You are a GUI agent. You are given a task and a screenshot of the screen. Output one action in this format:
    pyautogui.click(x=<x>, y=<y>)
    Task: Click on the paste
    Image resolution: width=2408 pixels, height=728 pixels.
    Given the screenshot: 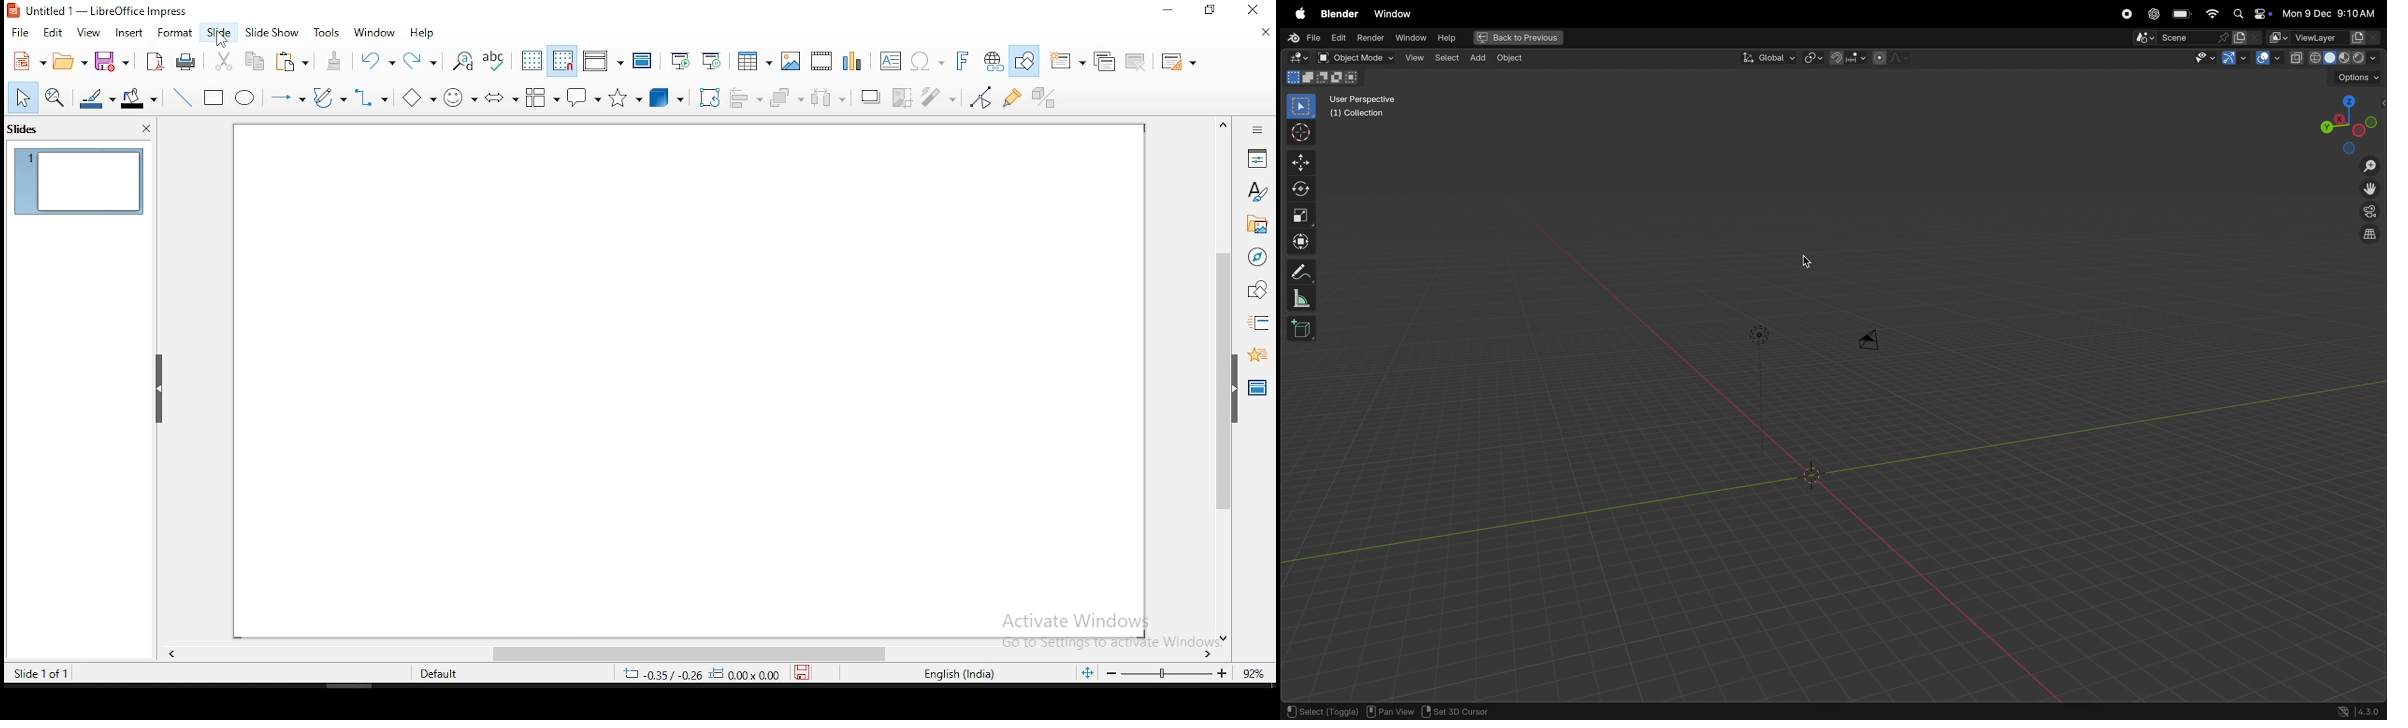 What is the action you would take?
    pyautogui.click(x=335, y=63)
    